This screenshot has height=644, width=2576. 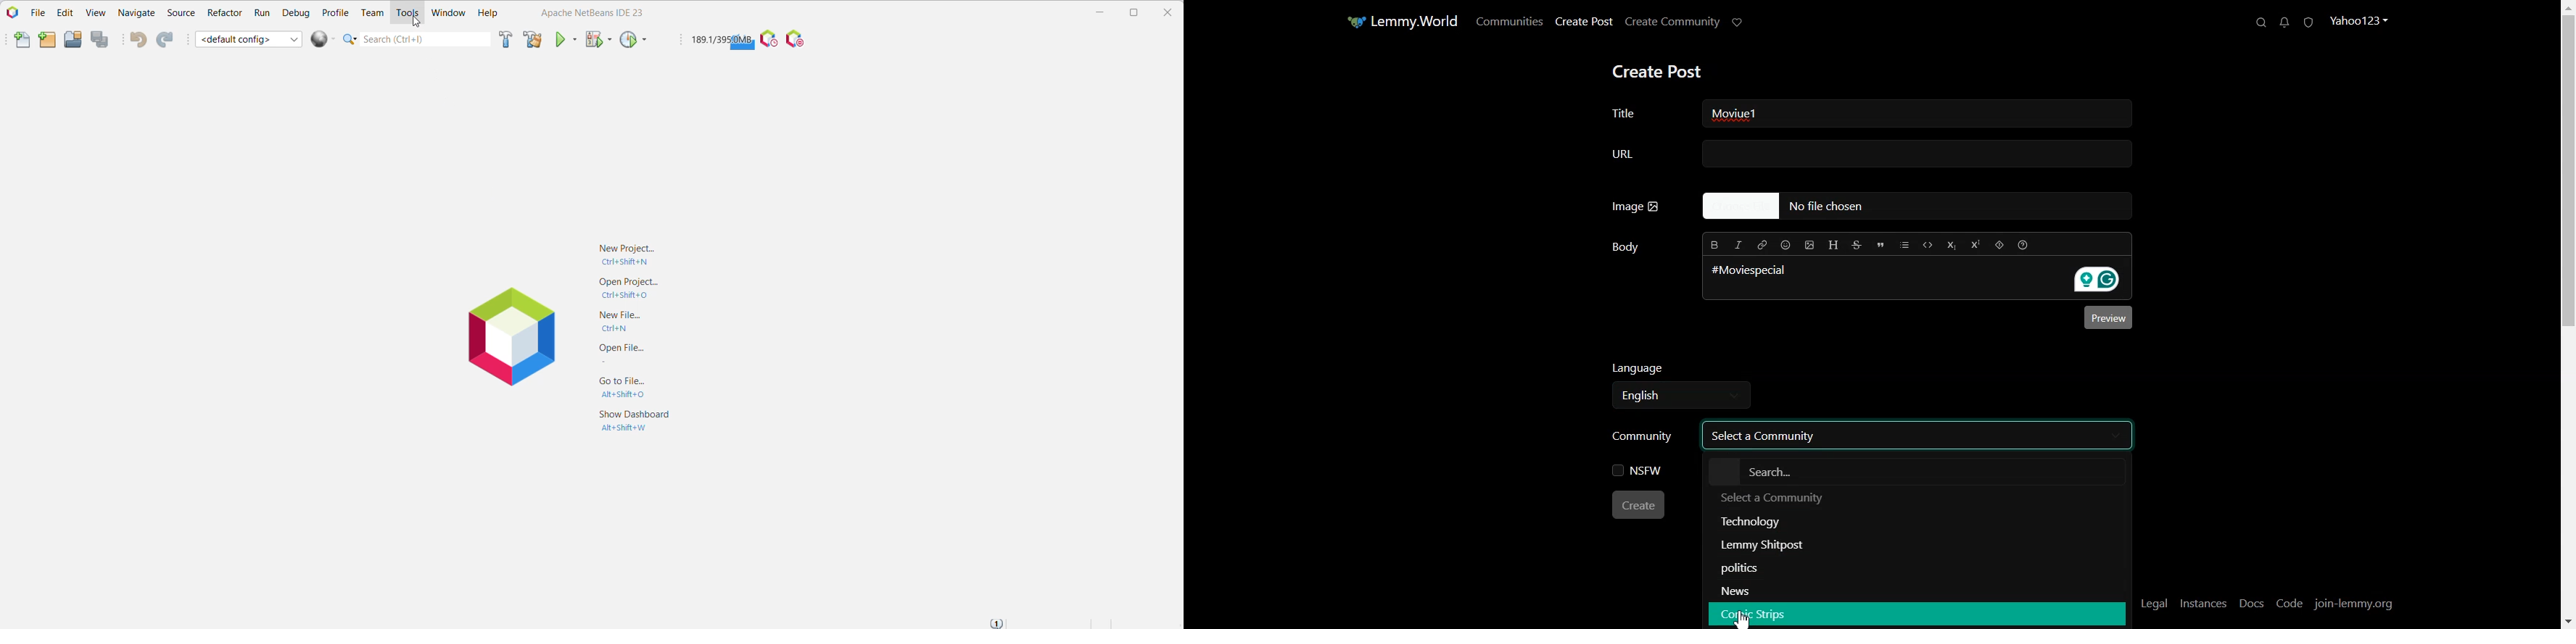 I want to click on News, so click(x=1738, y=591).